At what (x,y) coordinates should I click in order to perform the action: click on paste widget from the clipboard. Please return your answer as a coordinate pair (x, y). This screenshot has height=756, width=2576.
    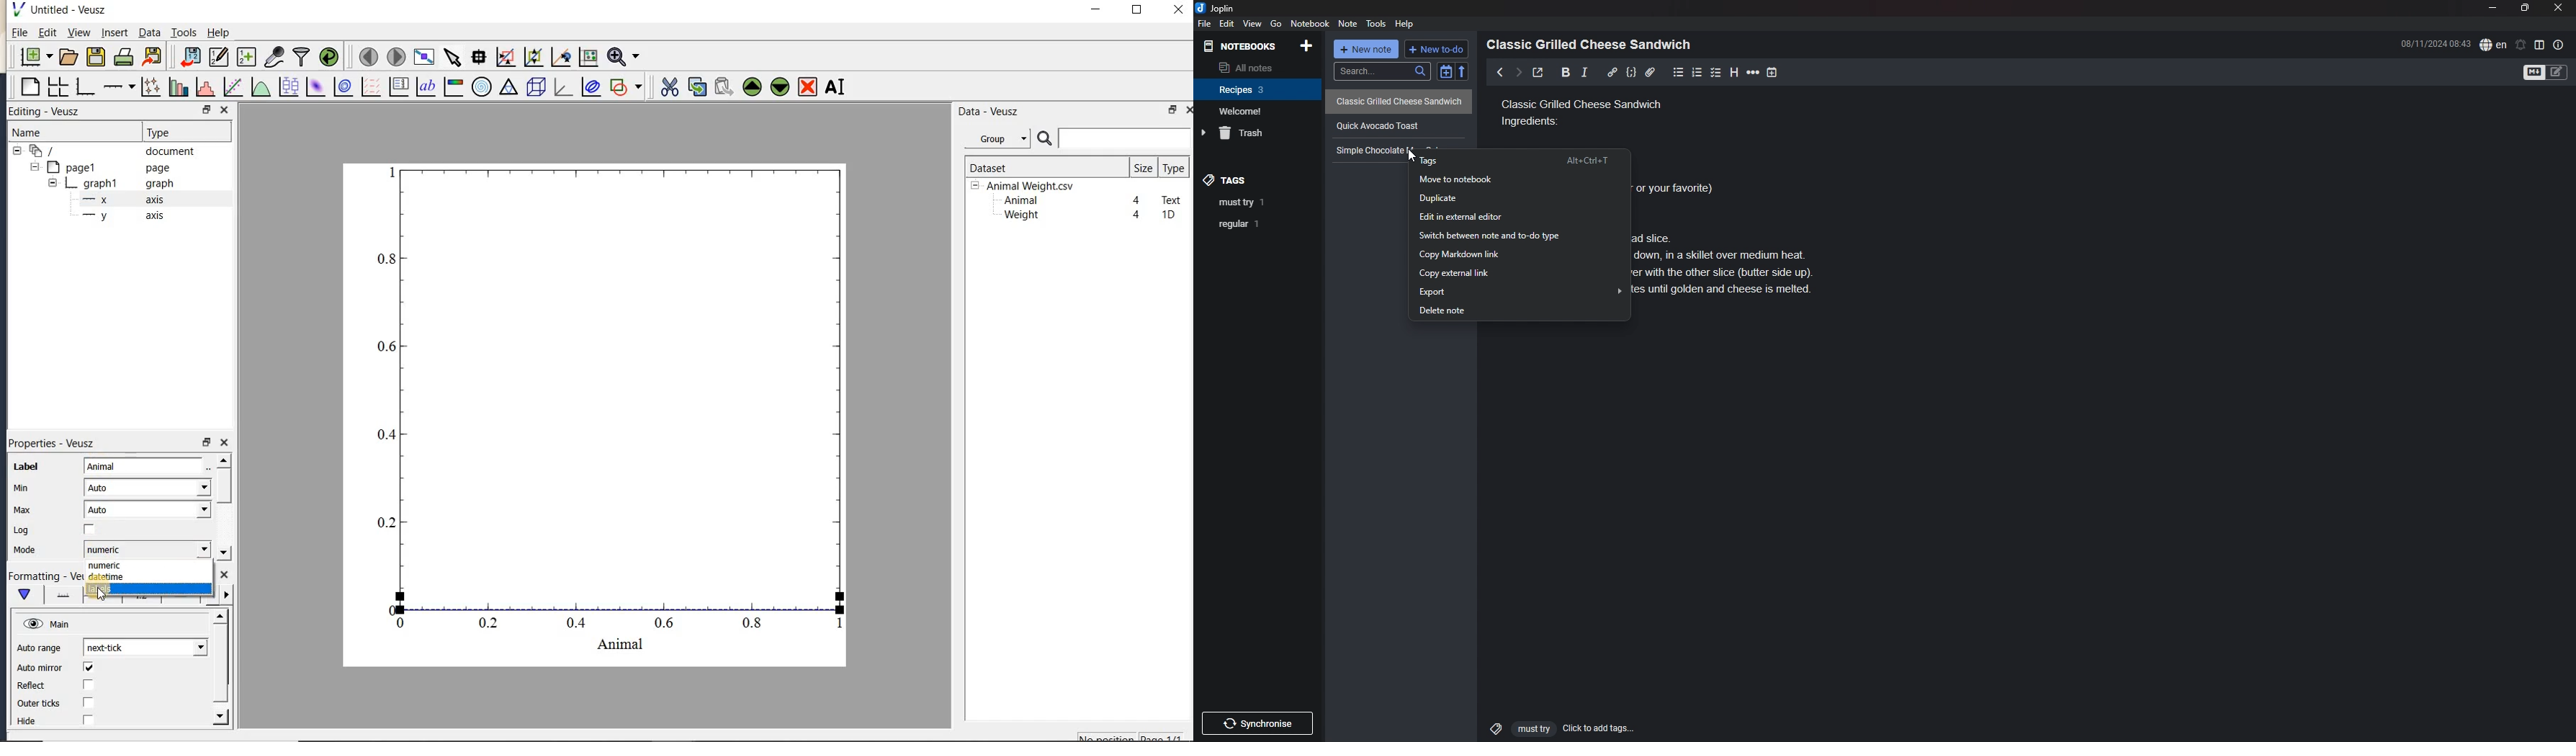
    Looking at the image, I should click on (724, 88).